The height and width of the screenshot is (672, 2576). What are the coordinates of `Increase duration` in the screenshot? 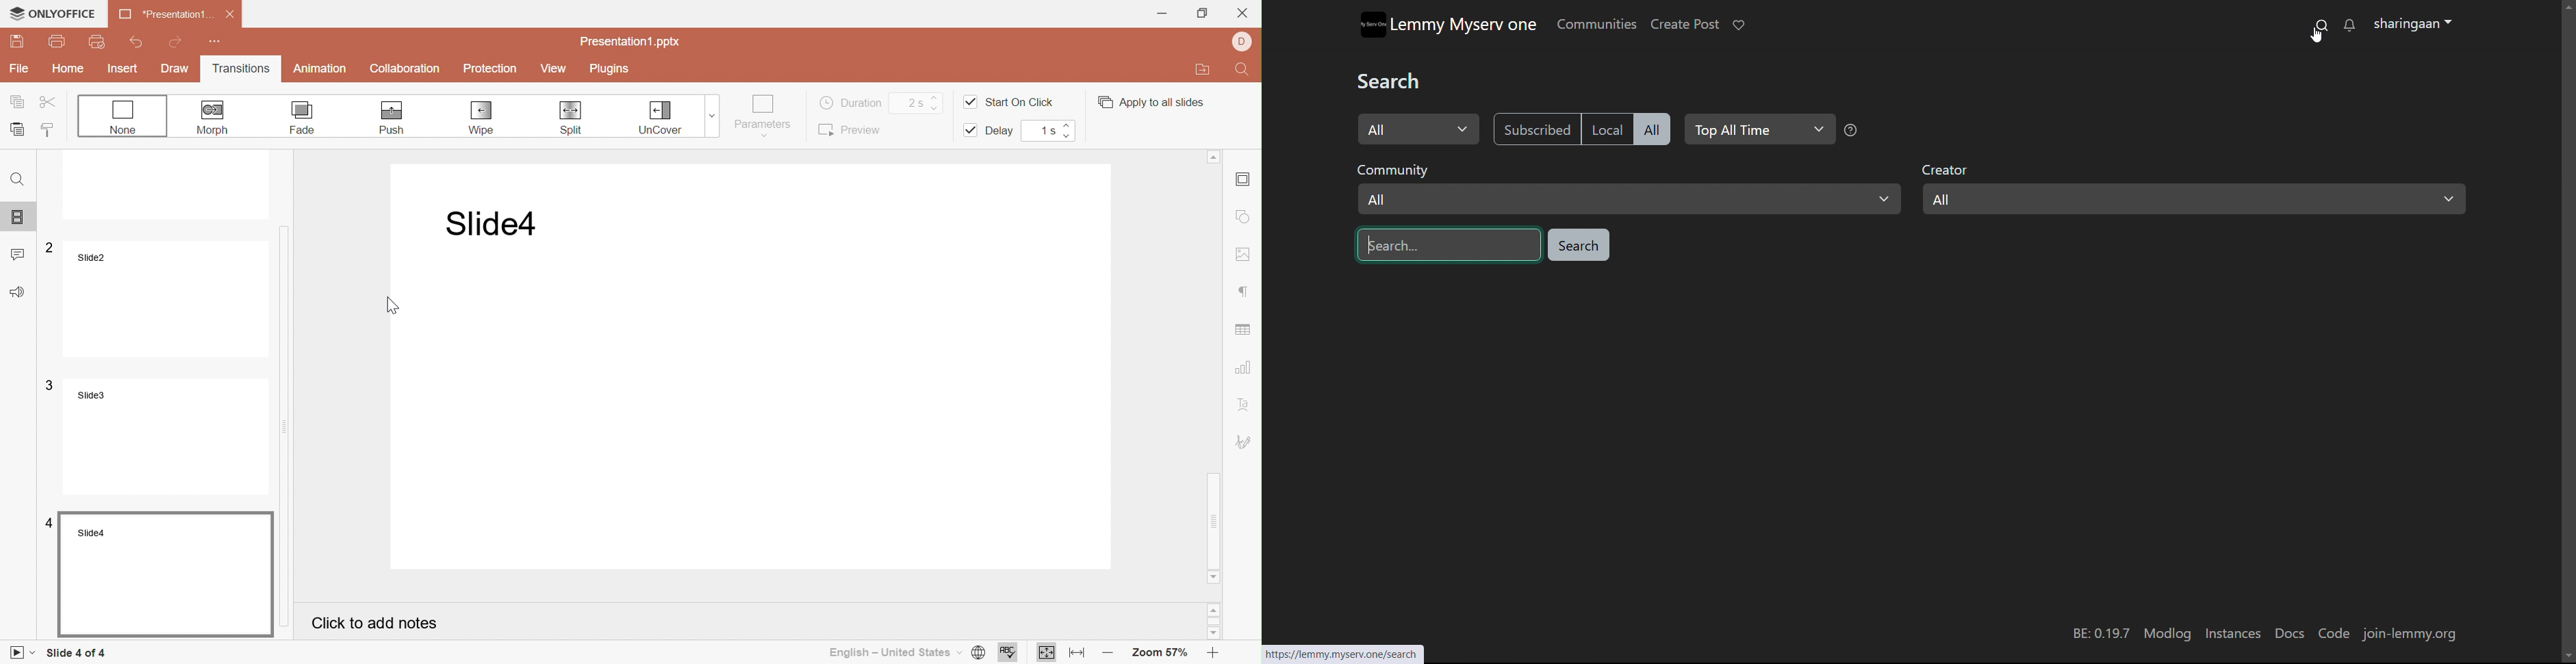 It's located at (936, 94).